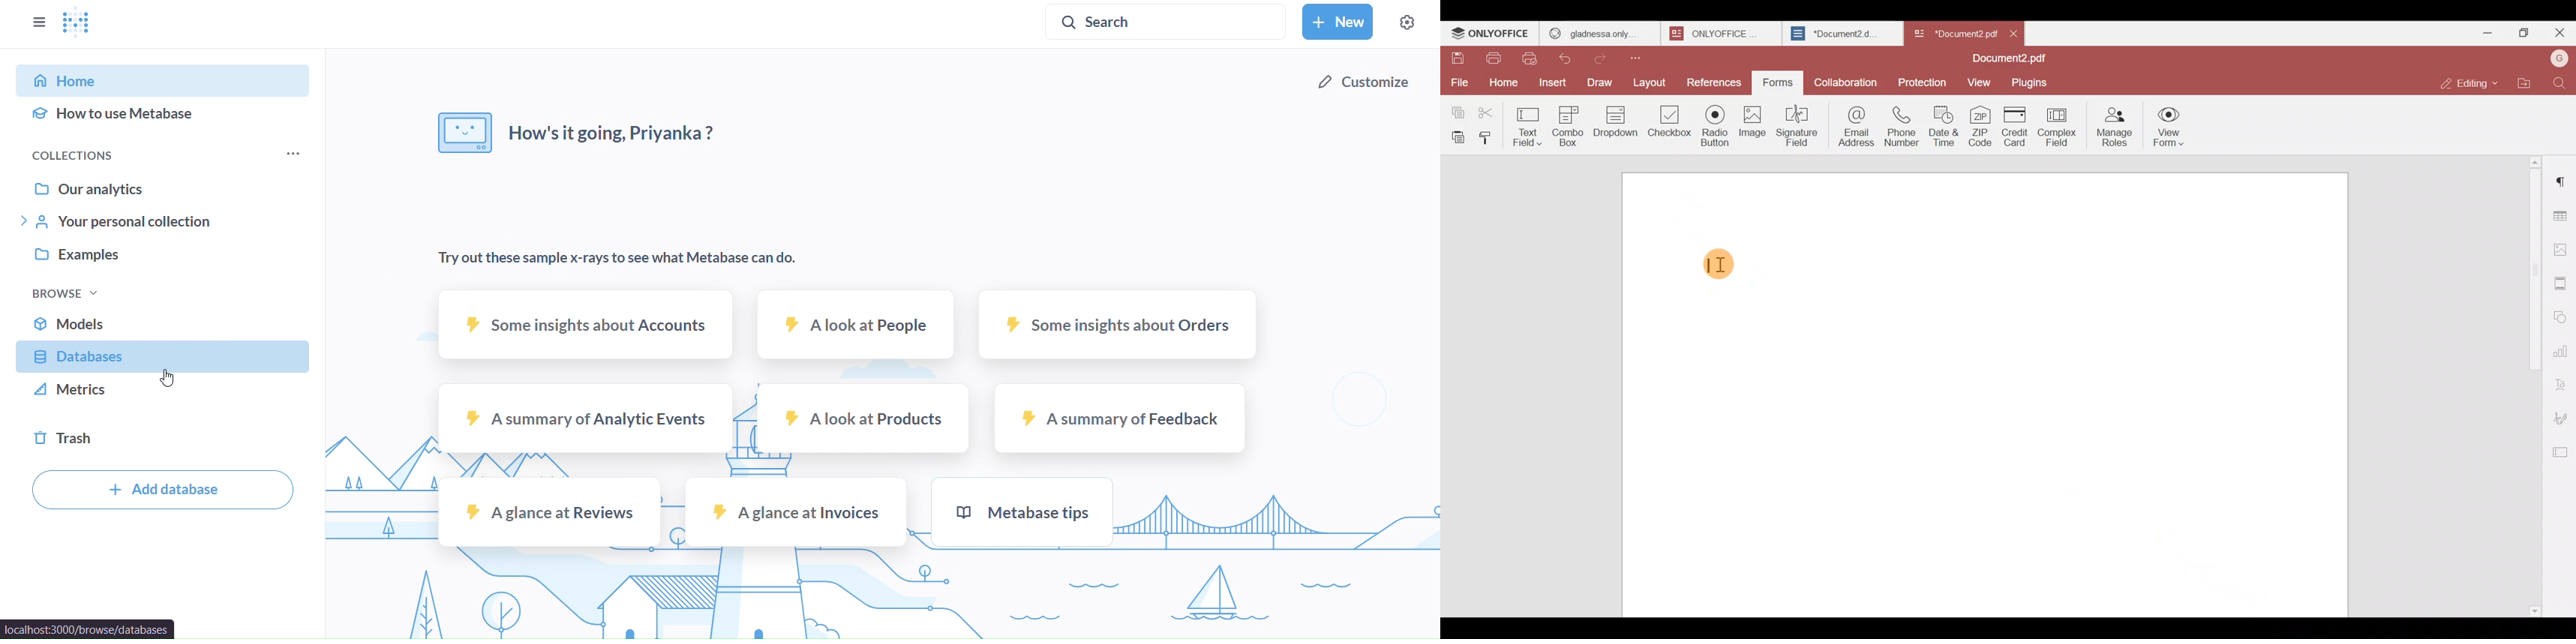 This screenshot has width=2576, height=644. What do you see at coordinates (2562, 351) in the screenshot?
I see `Chart settings` at bounding box center [2562, 351].